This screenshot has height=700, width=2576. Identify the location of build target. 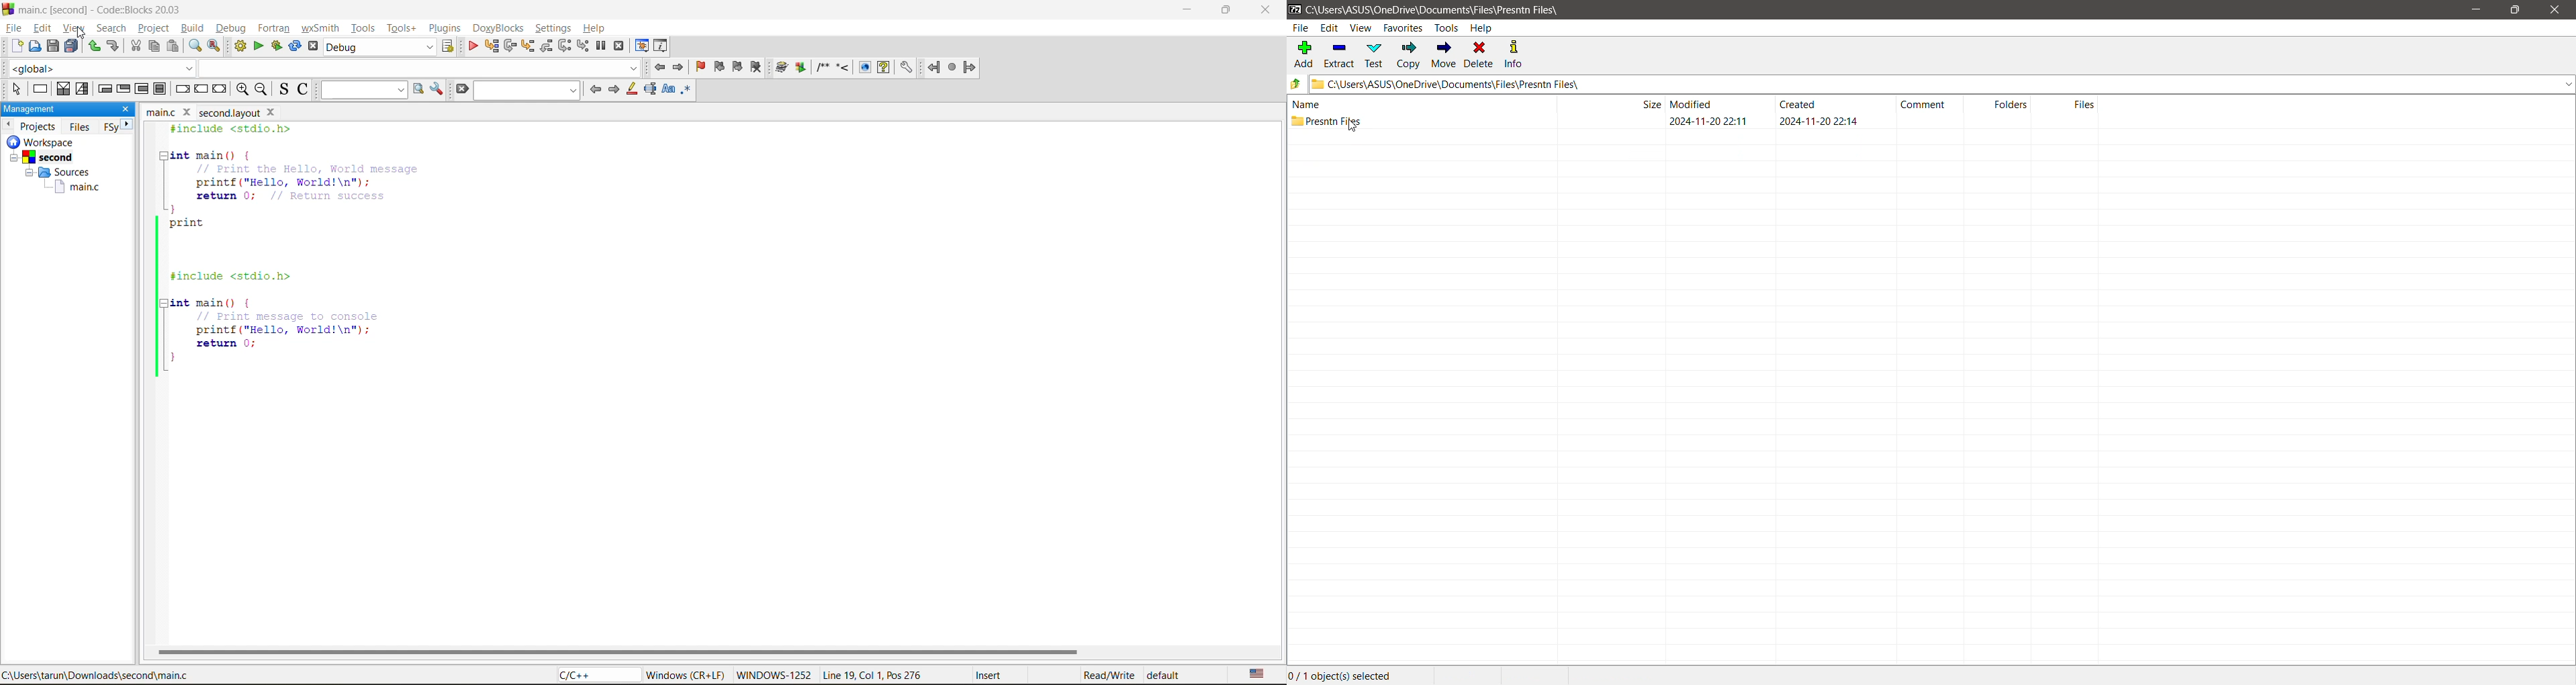
(381, 47).